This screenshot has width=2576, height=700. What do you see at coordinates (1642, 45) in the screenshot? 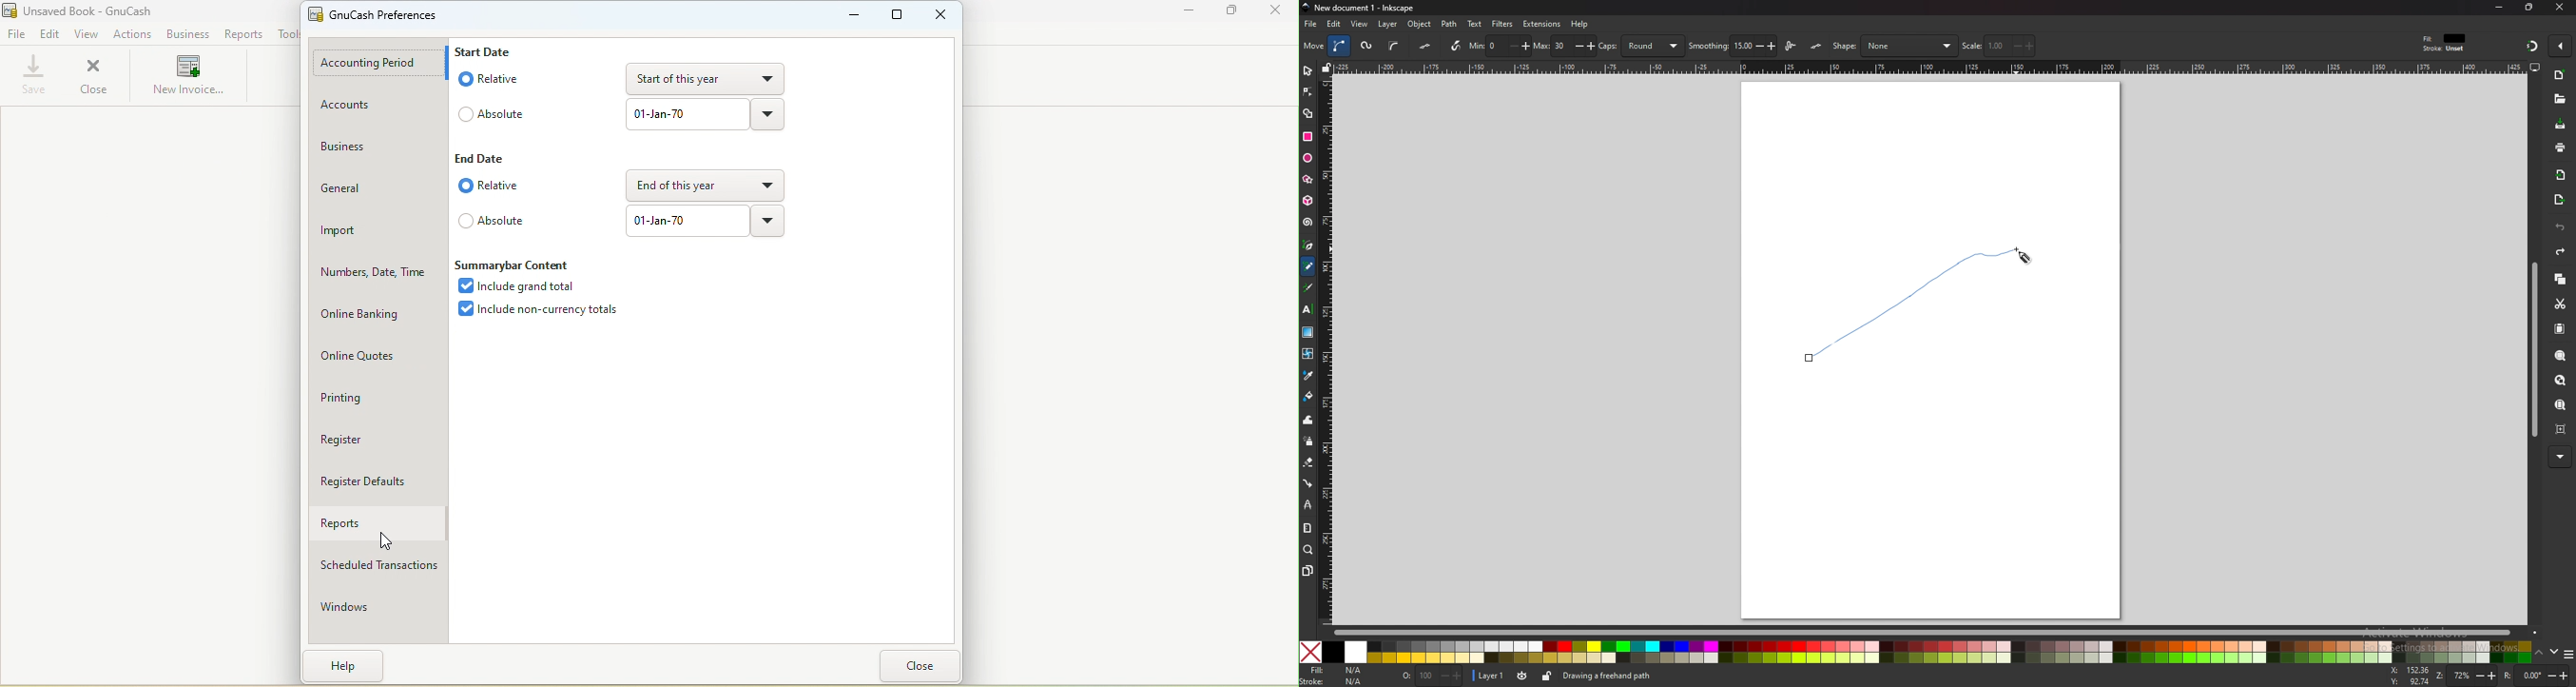
I see `caps` at bounding box center [1642, 45].